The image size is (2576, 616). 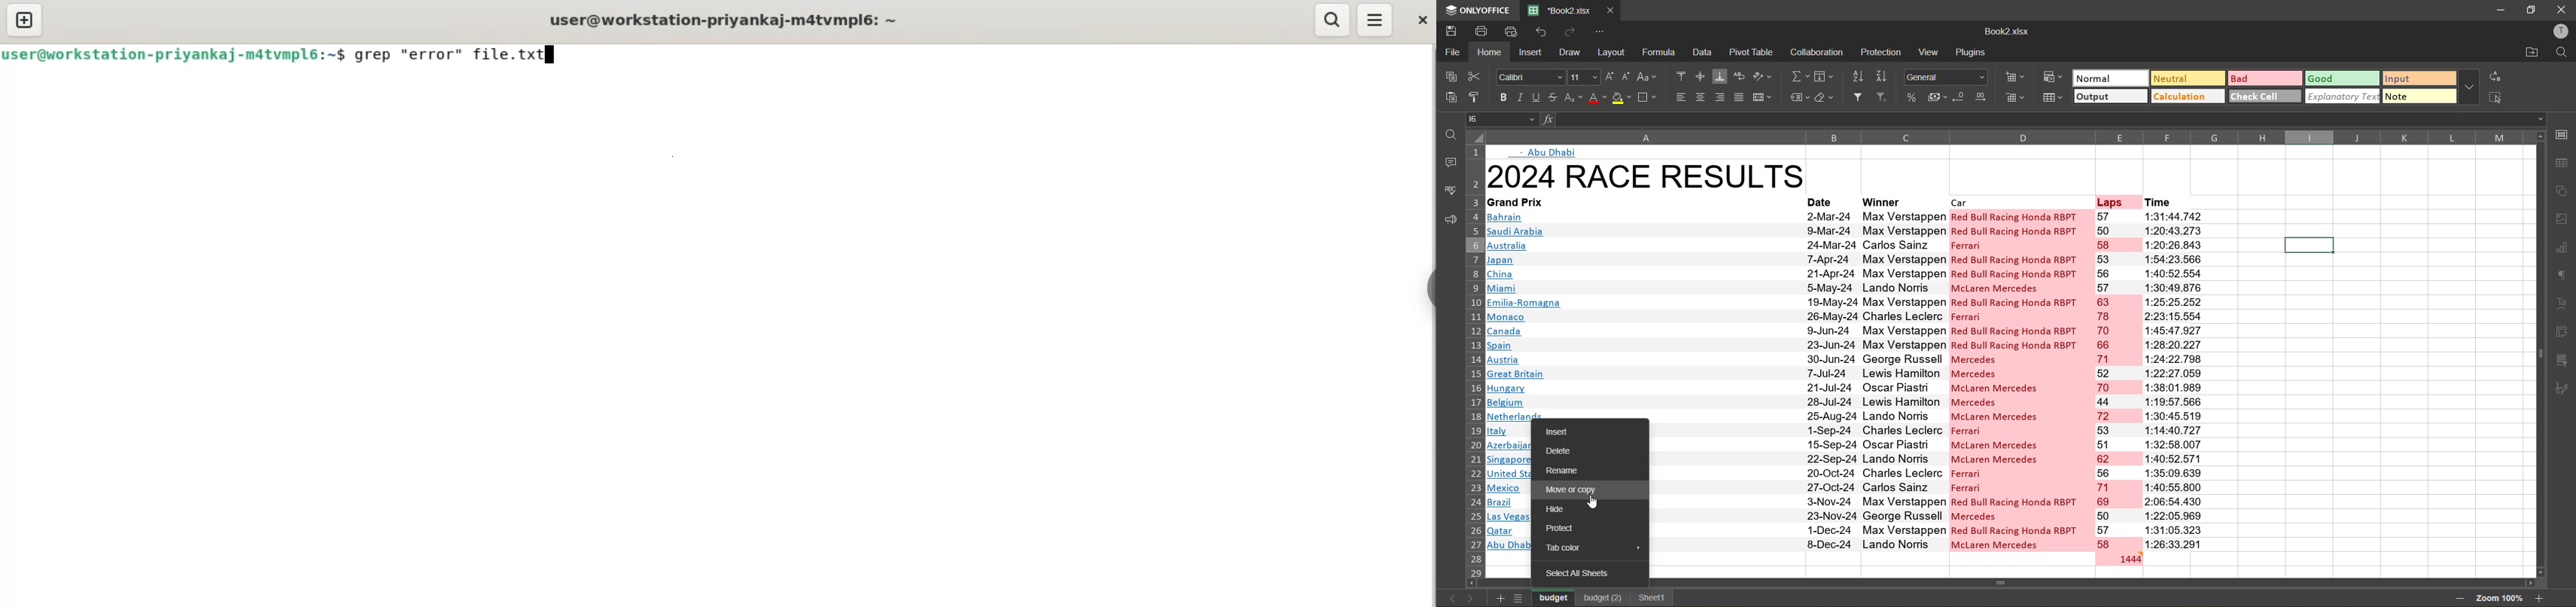 I want to click on collaboration, so click(x=1819, y=53).